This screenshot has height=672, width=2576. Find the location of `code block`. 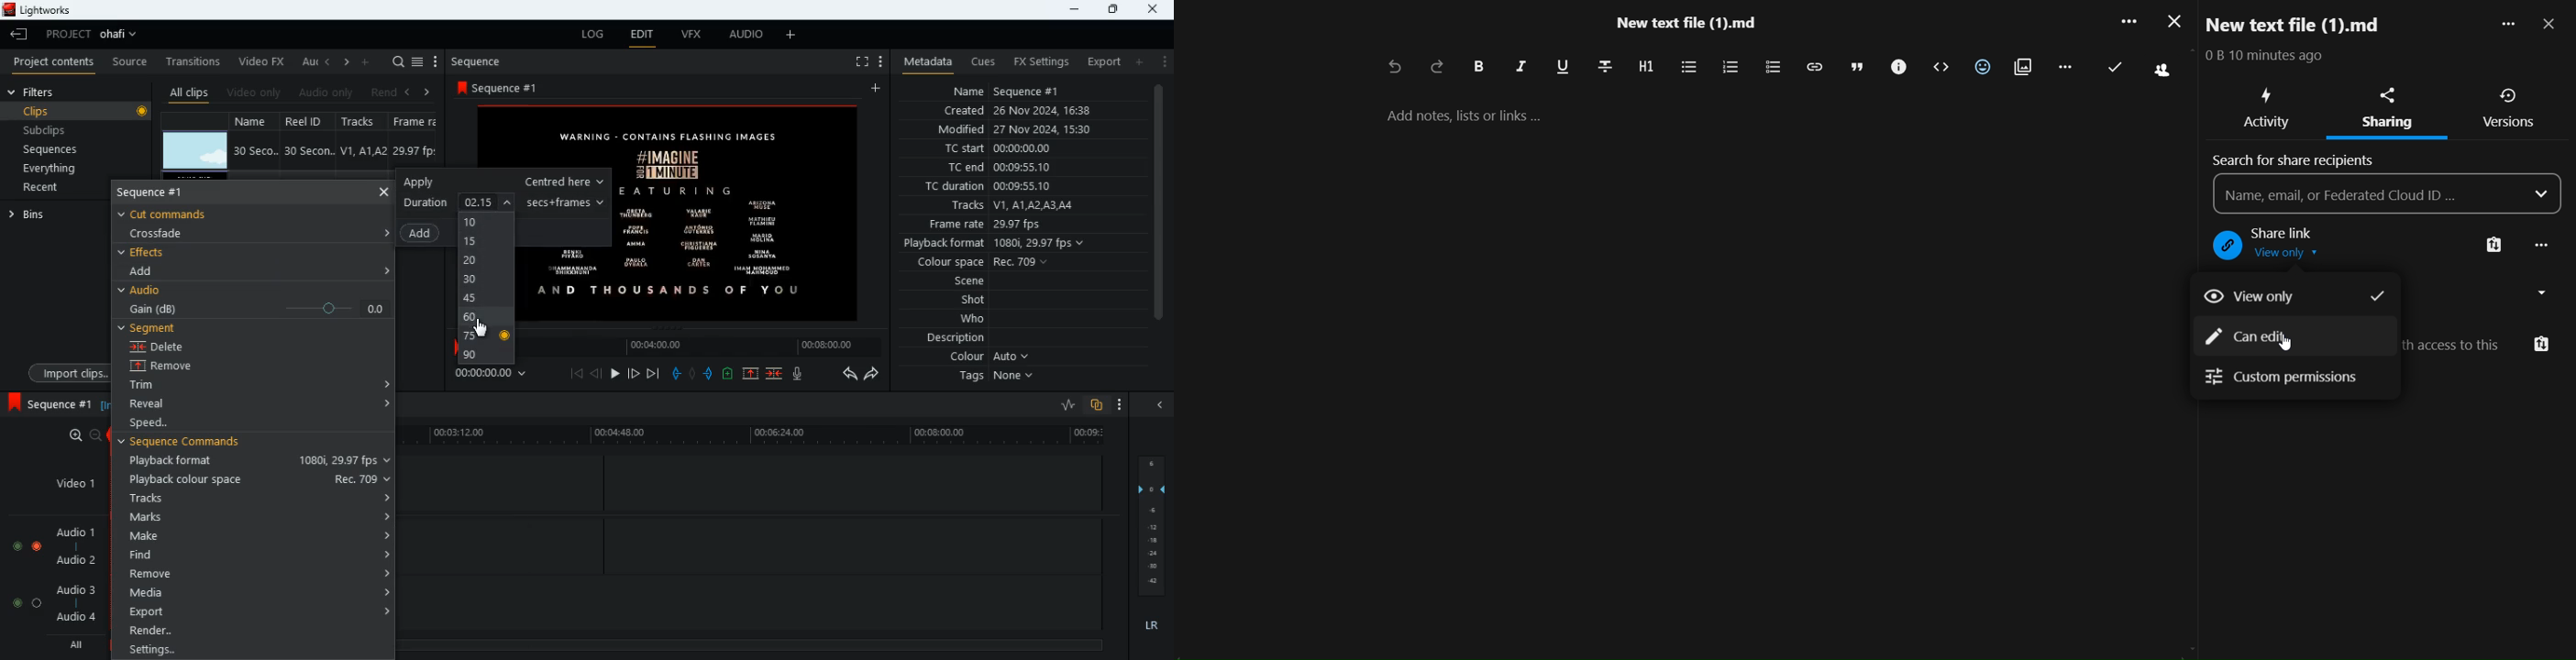

code block is located at coordinates (1941, 68).